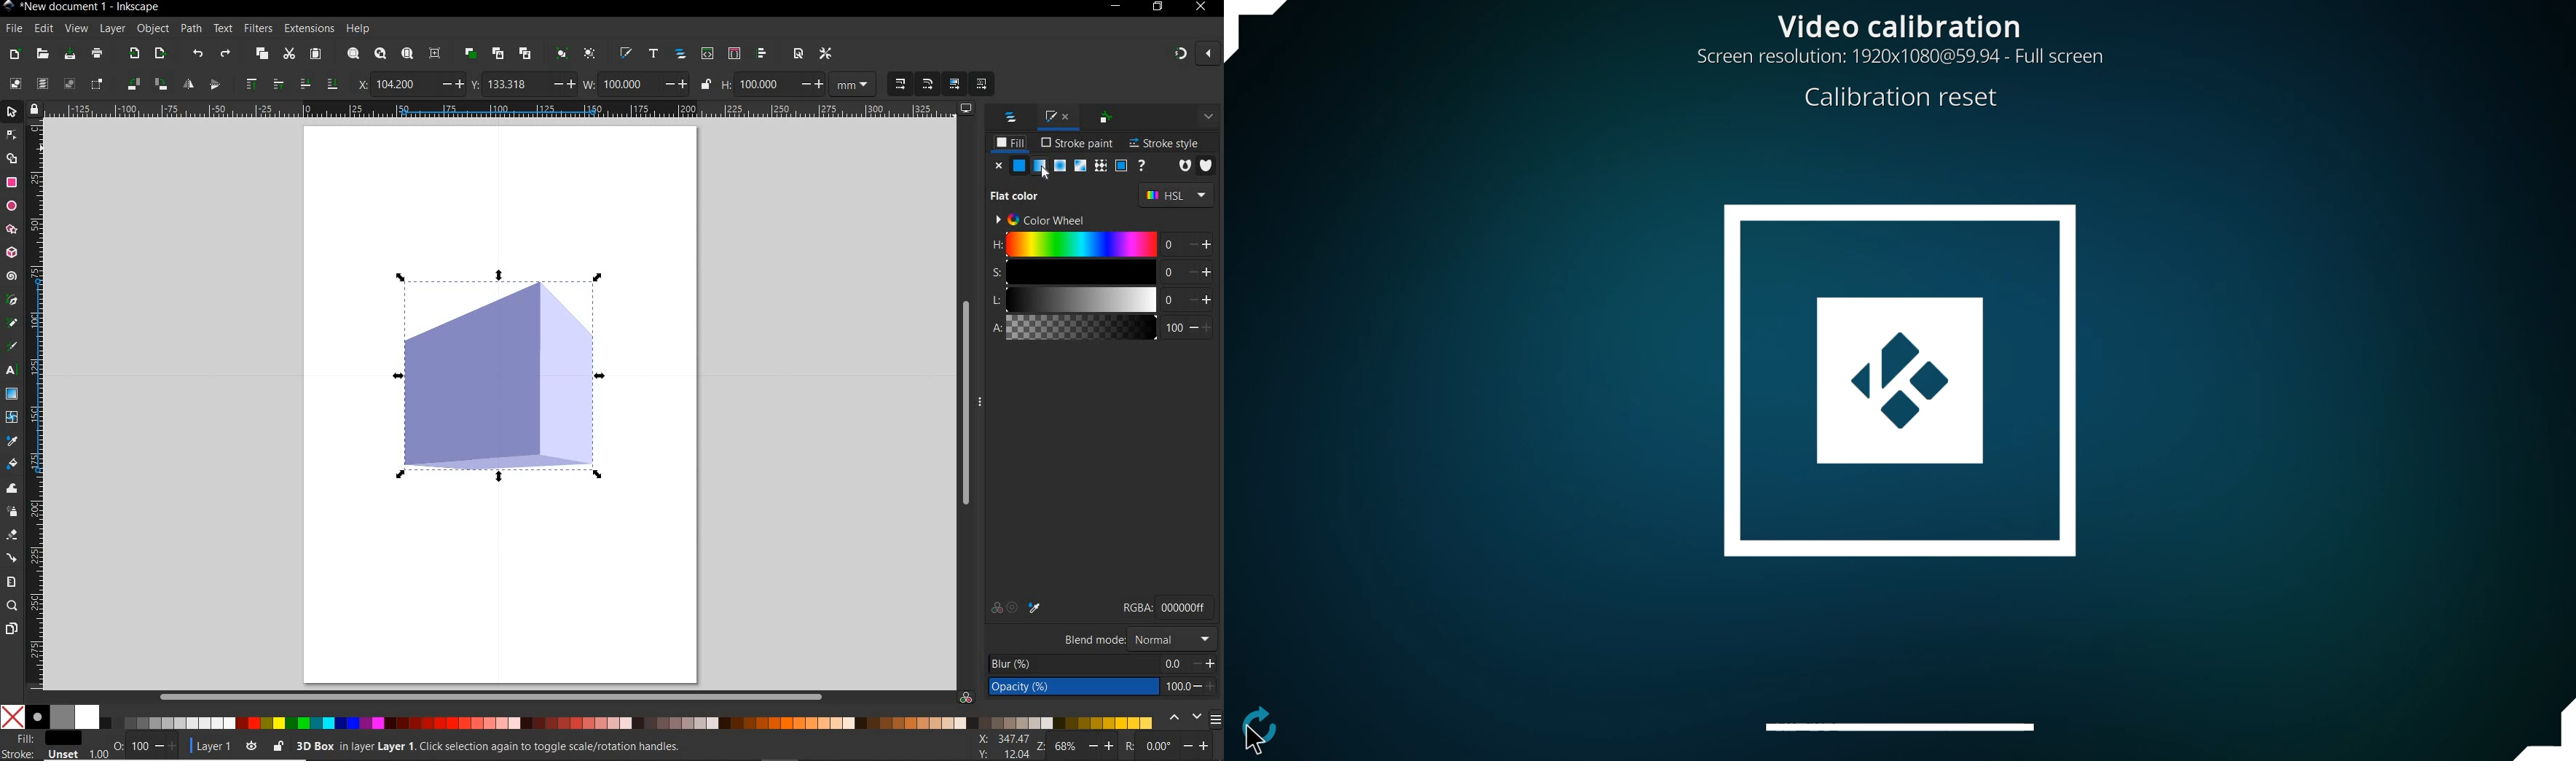  What do you see at coordinates (1256, 737) in the screenshot?
I see `cursor` at bounding box center [1256, 737].